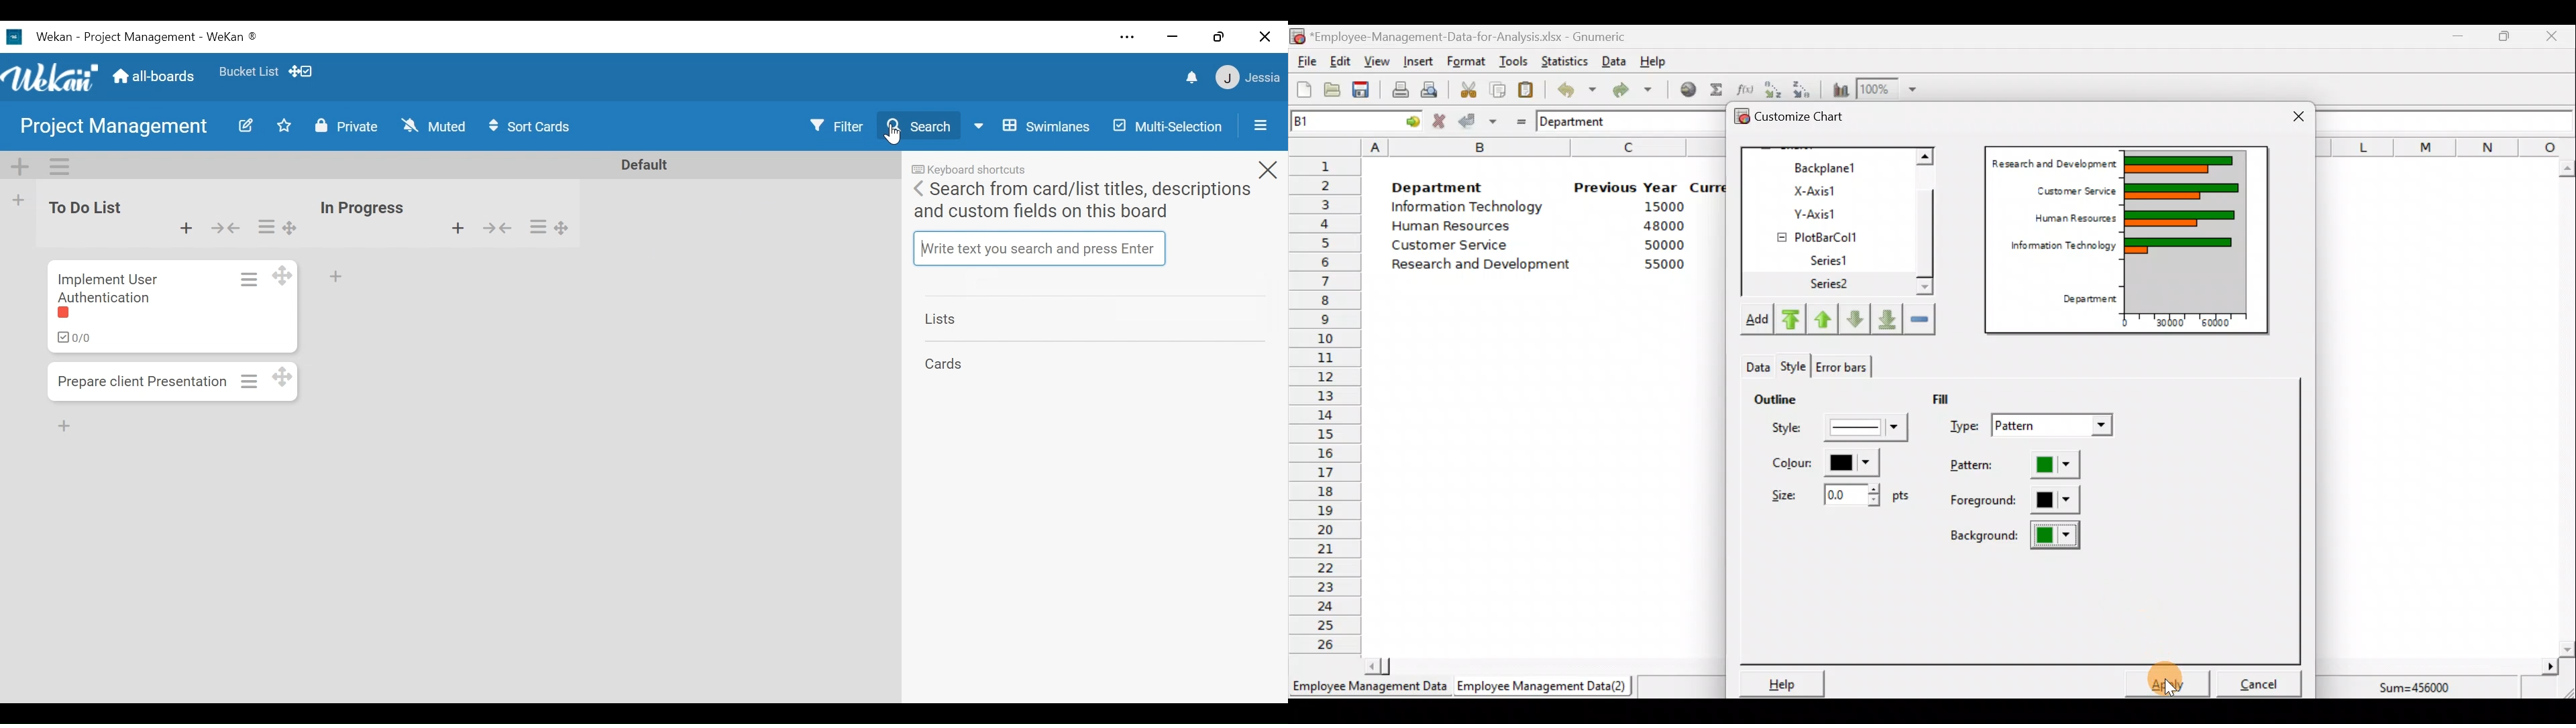 This screenshot has width=2576, height=728. Describe the element at coordinates (2455, 39) in the screenshot. I see `Minimize` at that location.